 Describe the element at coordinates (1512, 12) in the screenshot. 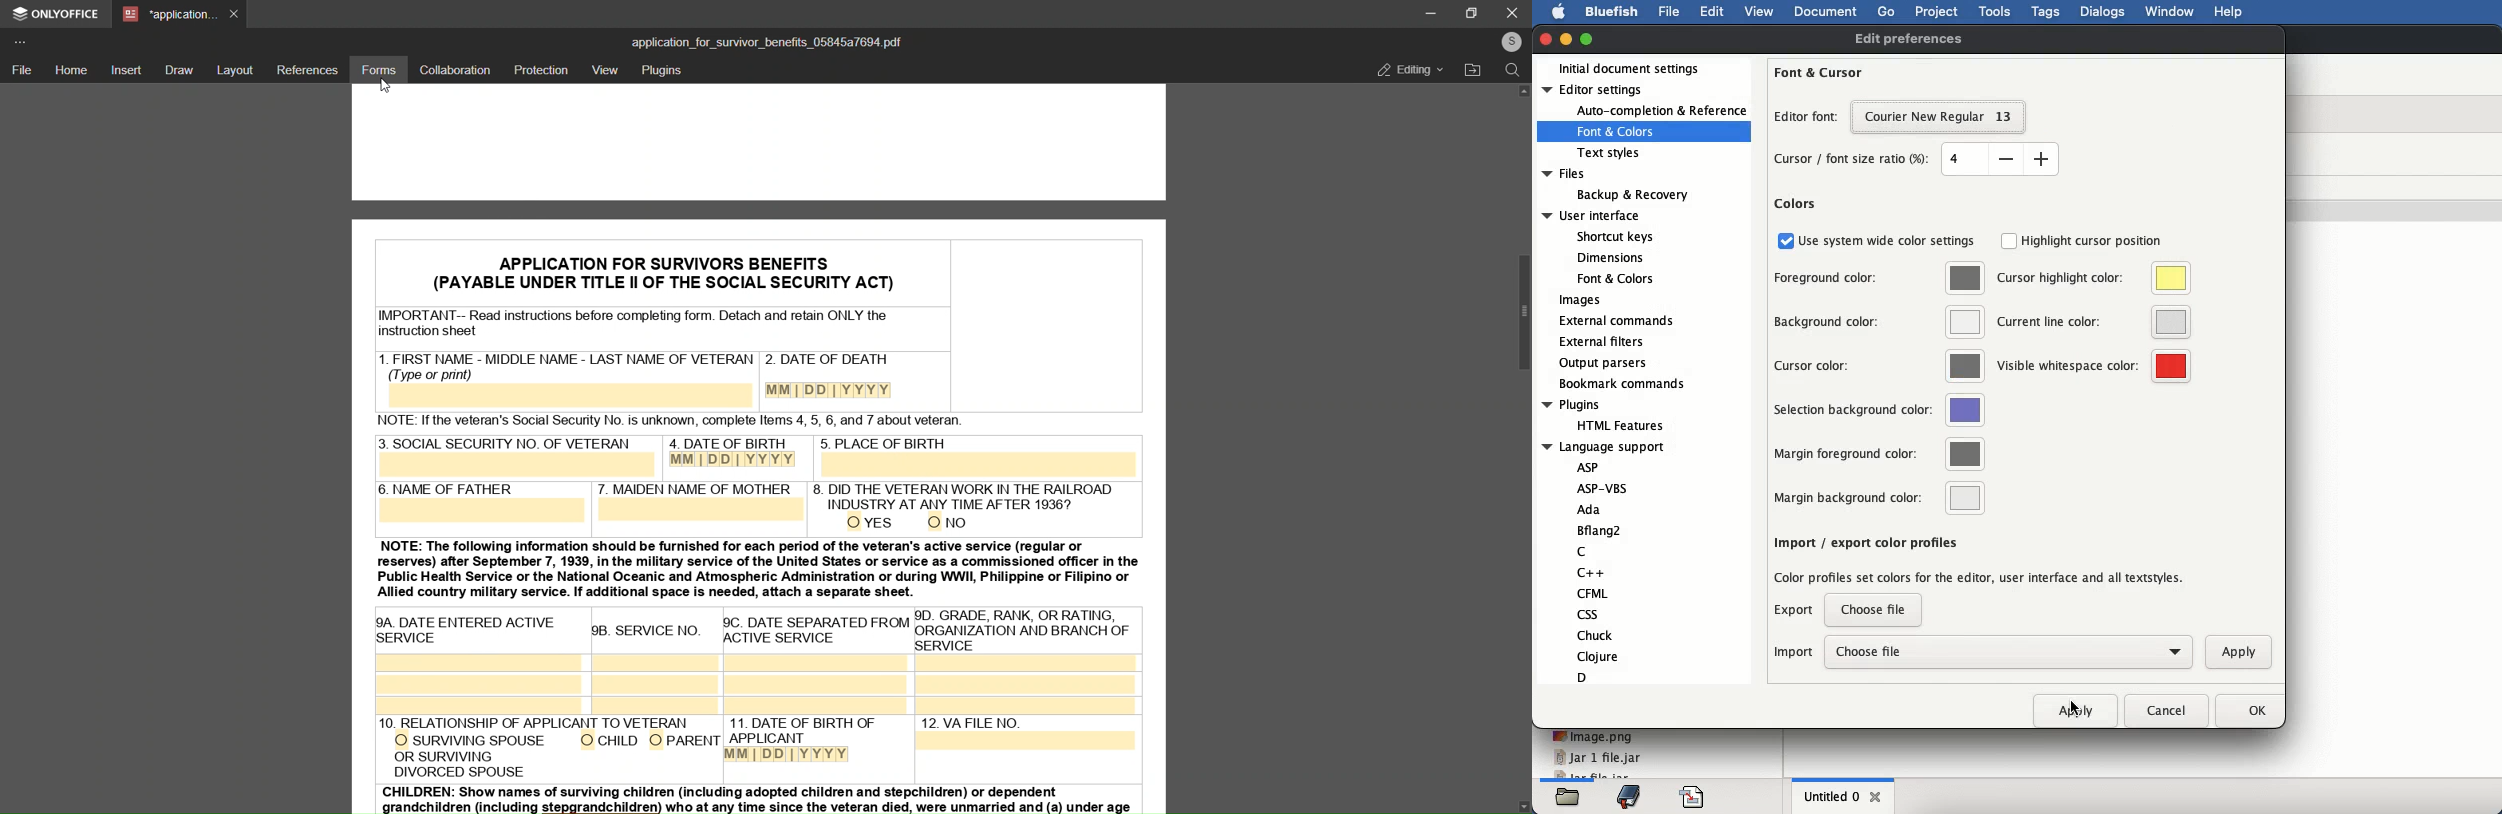

I see `close` at that location.